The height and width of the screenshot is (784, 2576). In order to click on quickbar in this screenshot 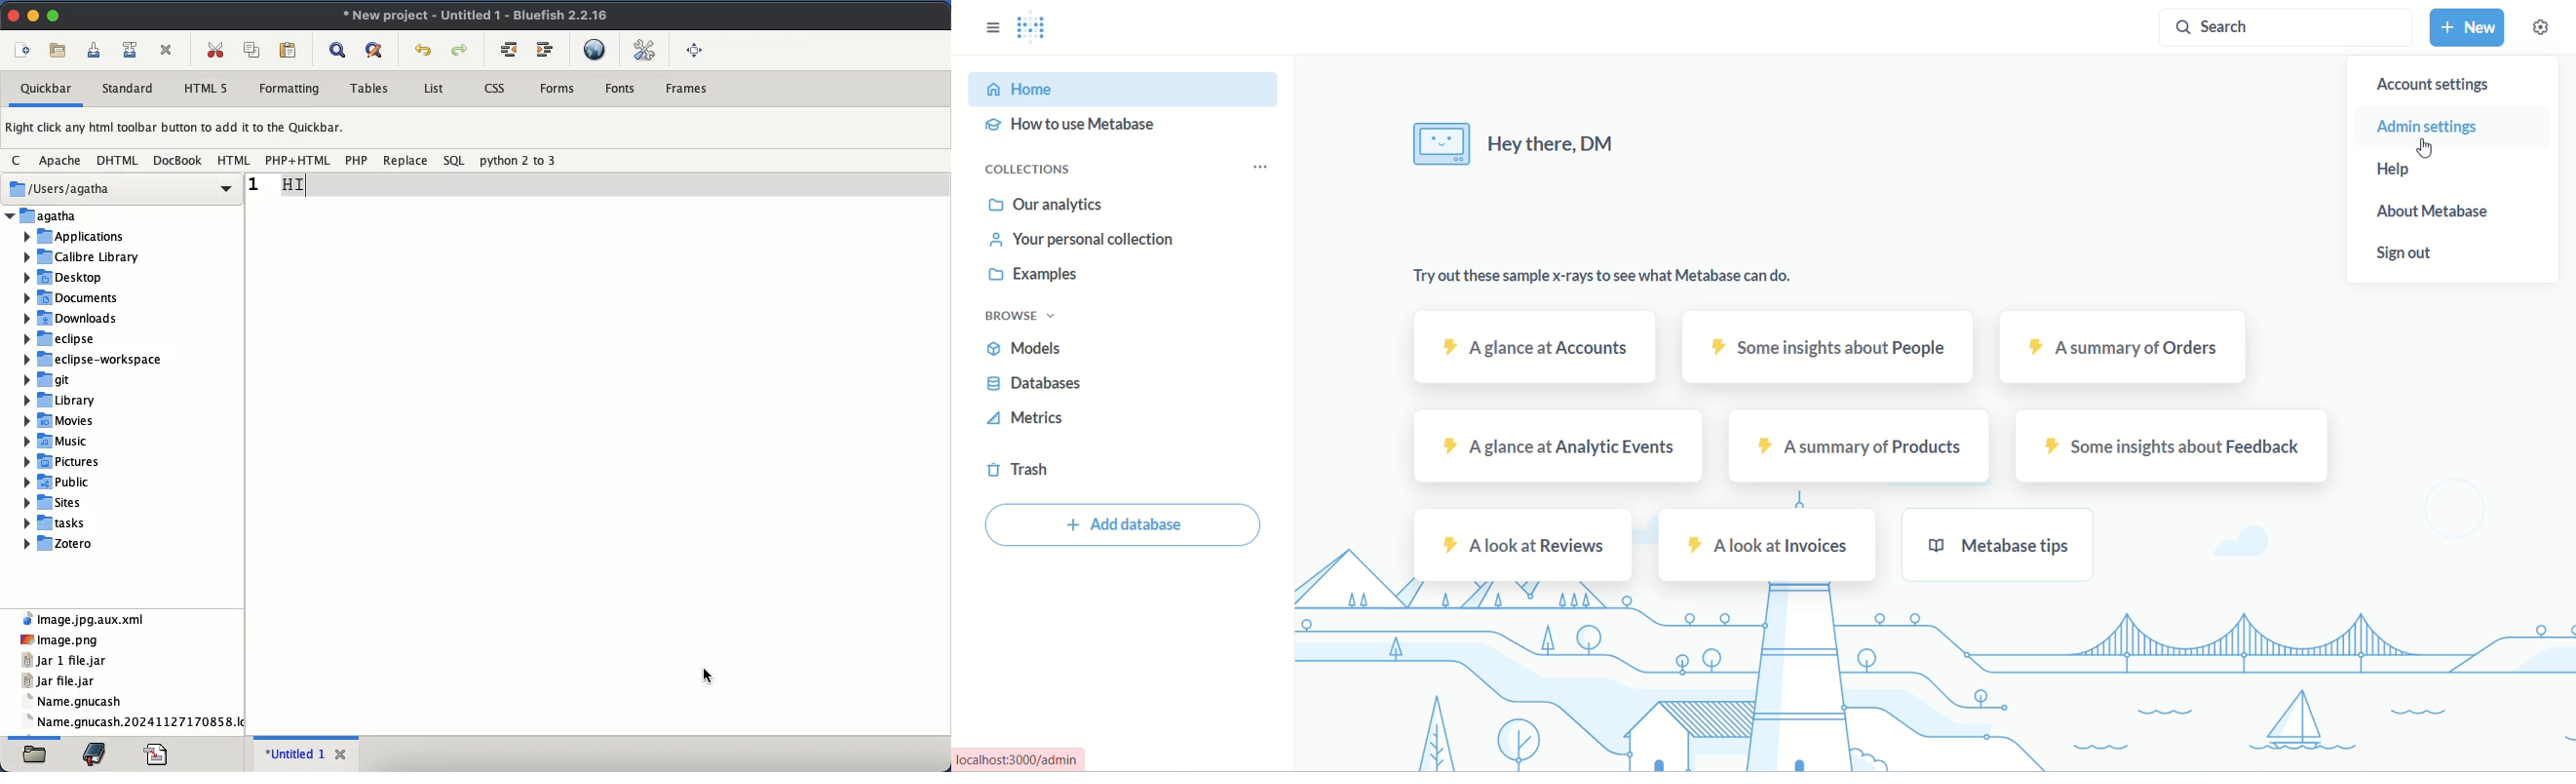, I will do `click(47, 89)`.